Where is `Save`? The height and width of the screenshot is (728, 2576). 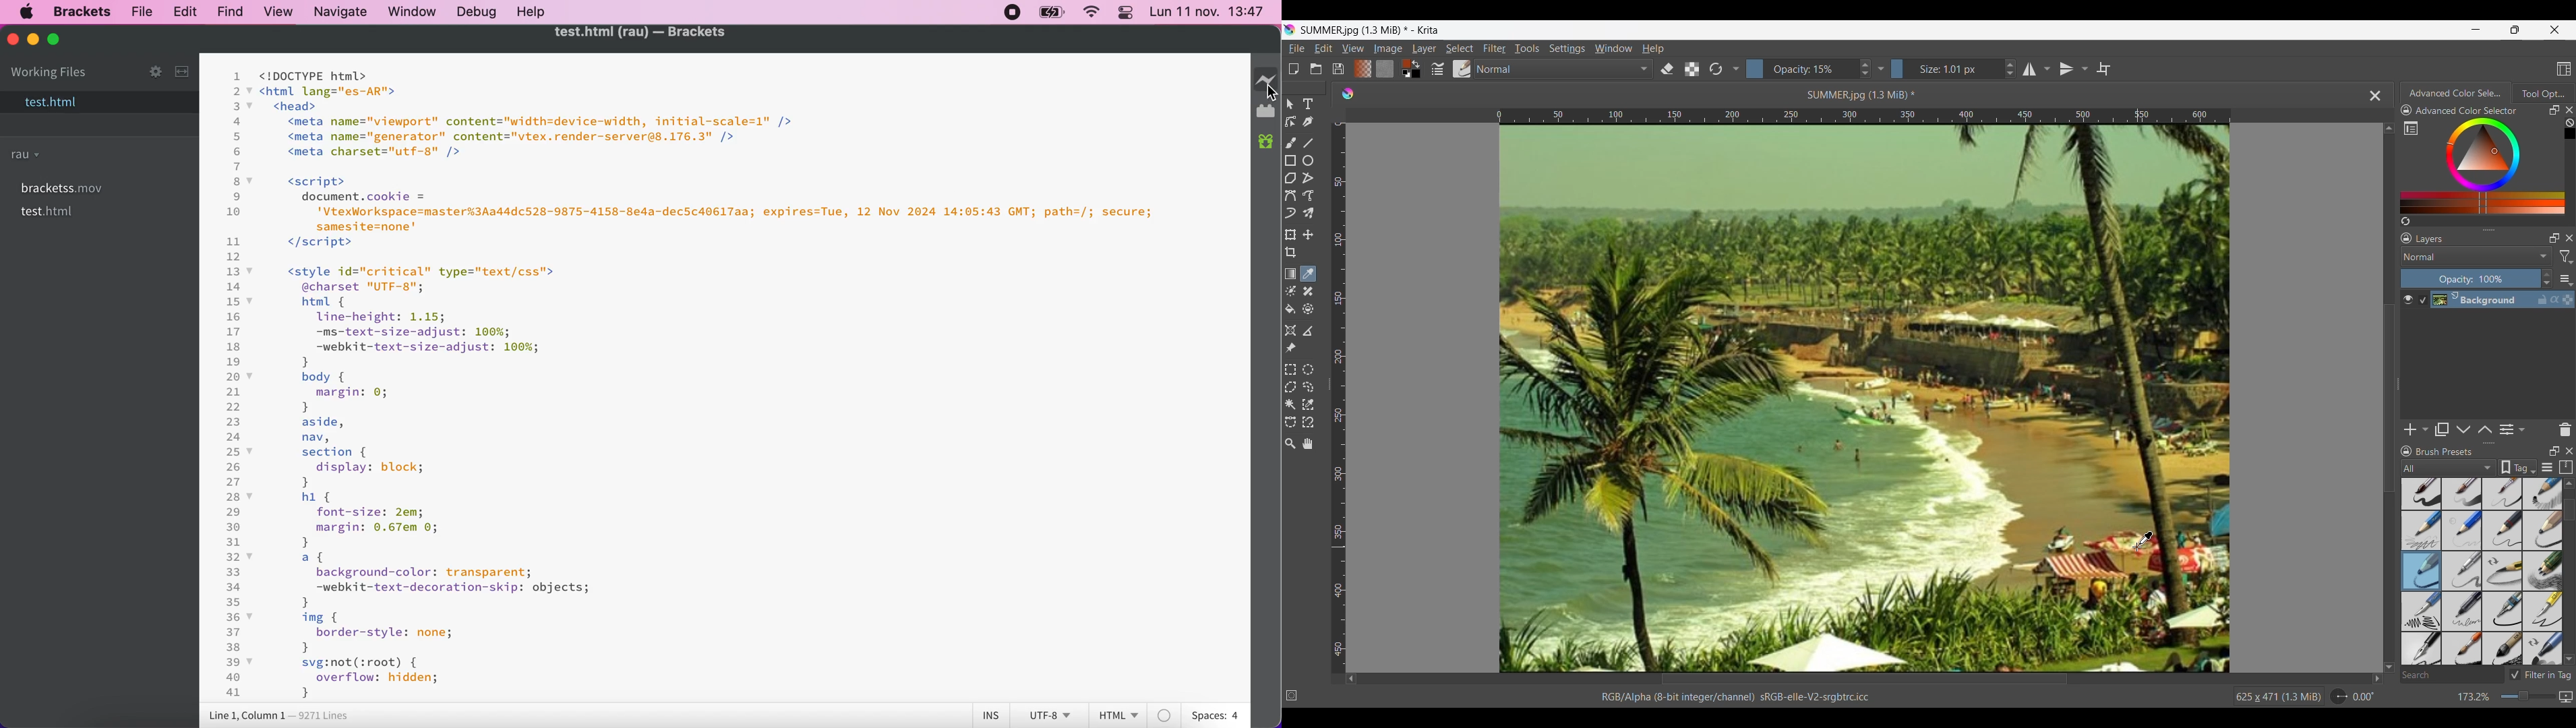 Save is located at coordinates (1338, 69).